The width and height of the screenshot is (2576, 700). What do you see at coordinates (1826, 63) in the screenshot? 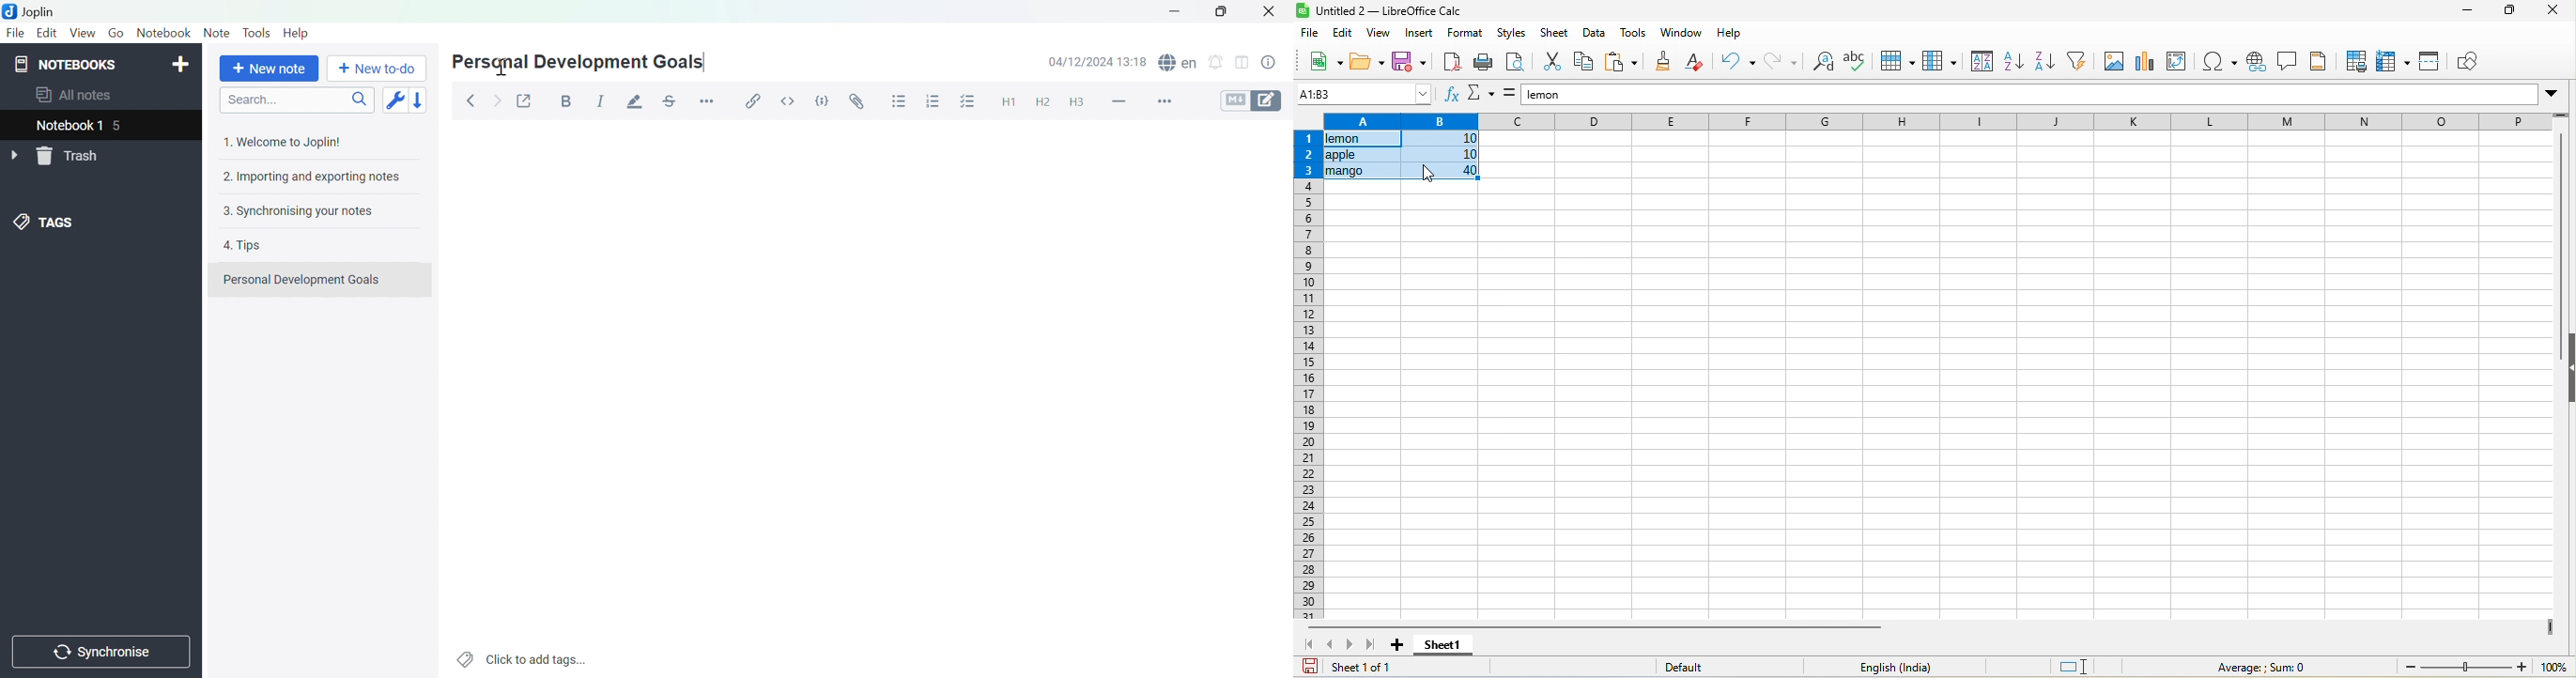
I see `find and replace` at bounding box center [1826, 63].